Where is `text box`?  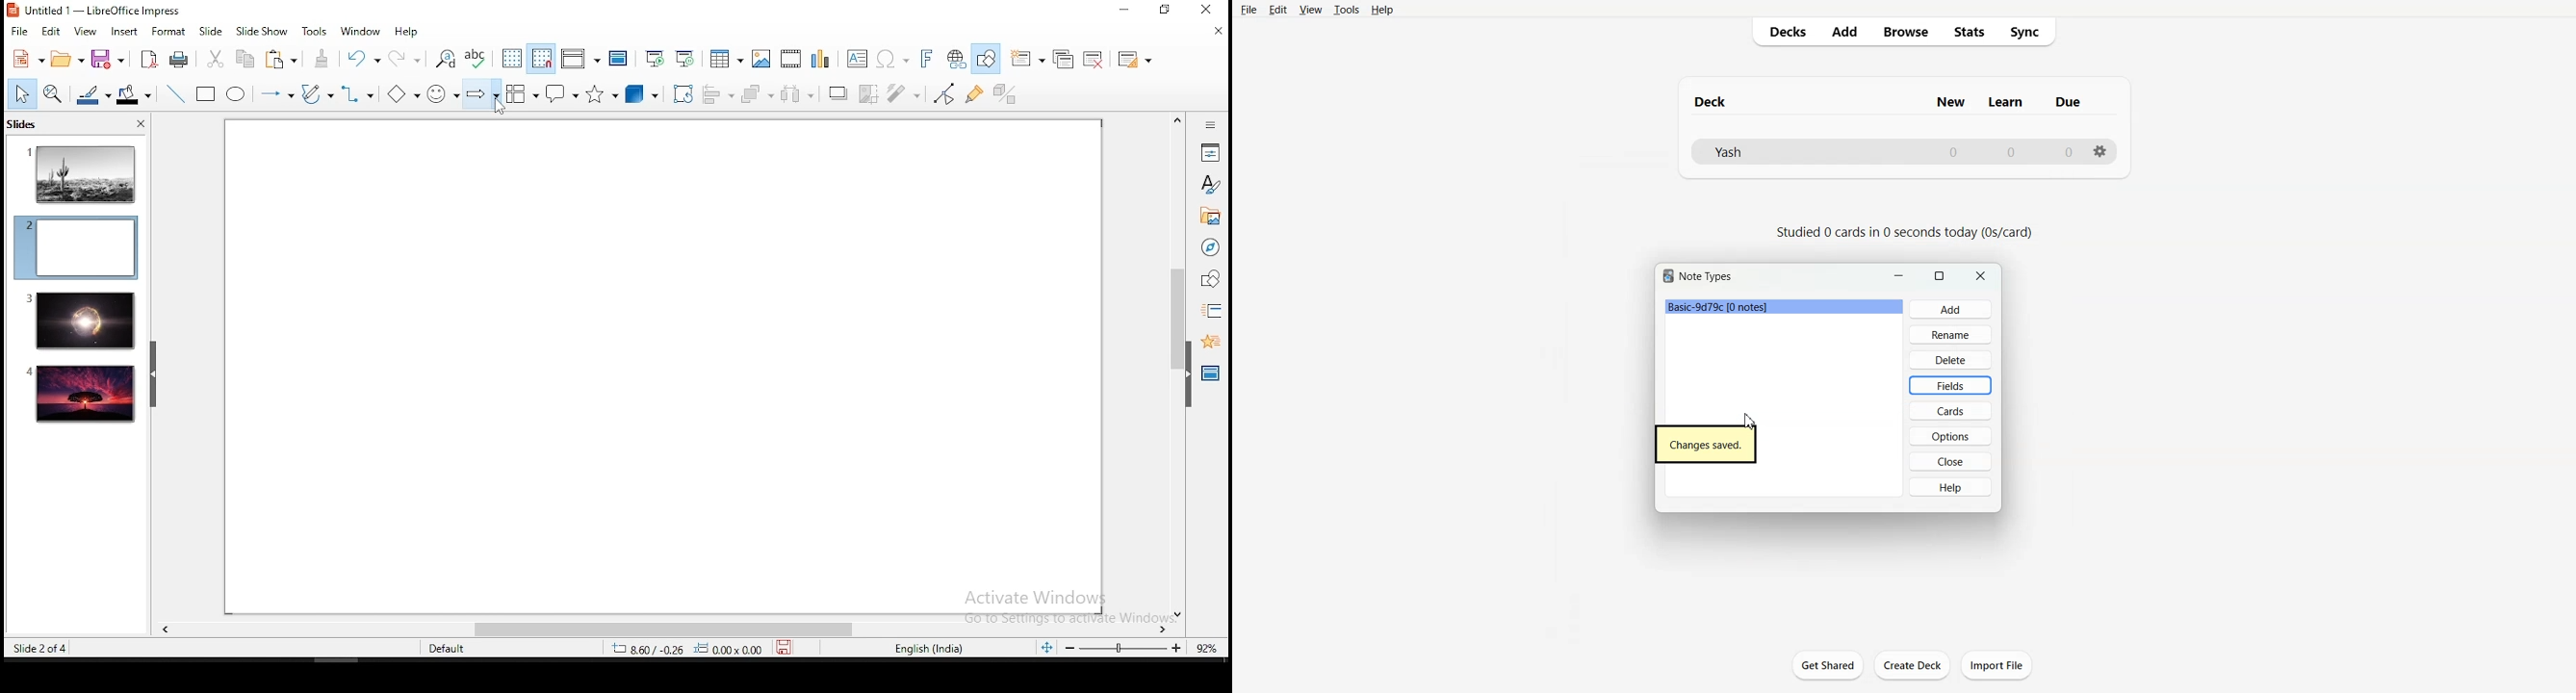
text box is located at coordinates (857, 59).